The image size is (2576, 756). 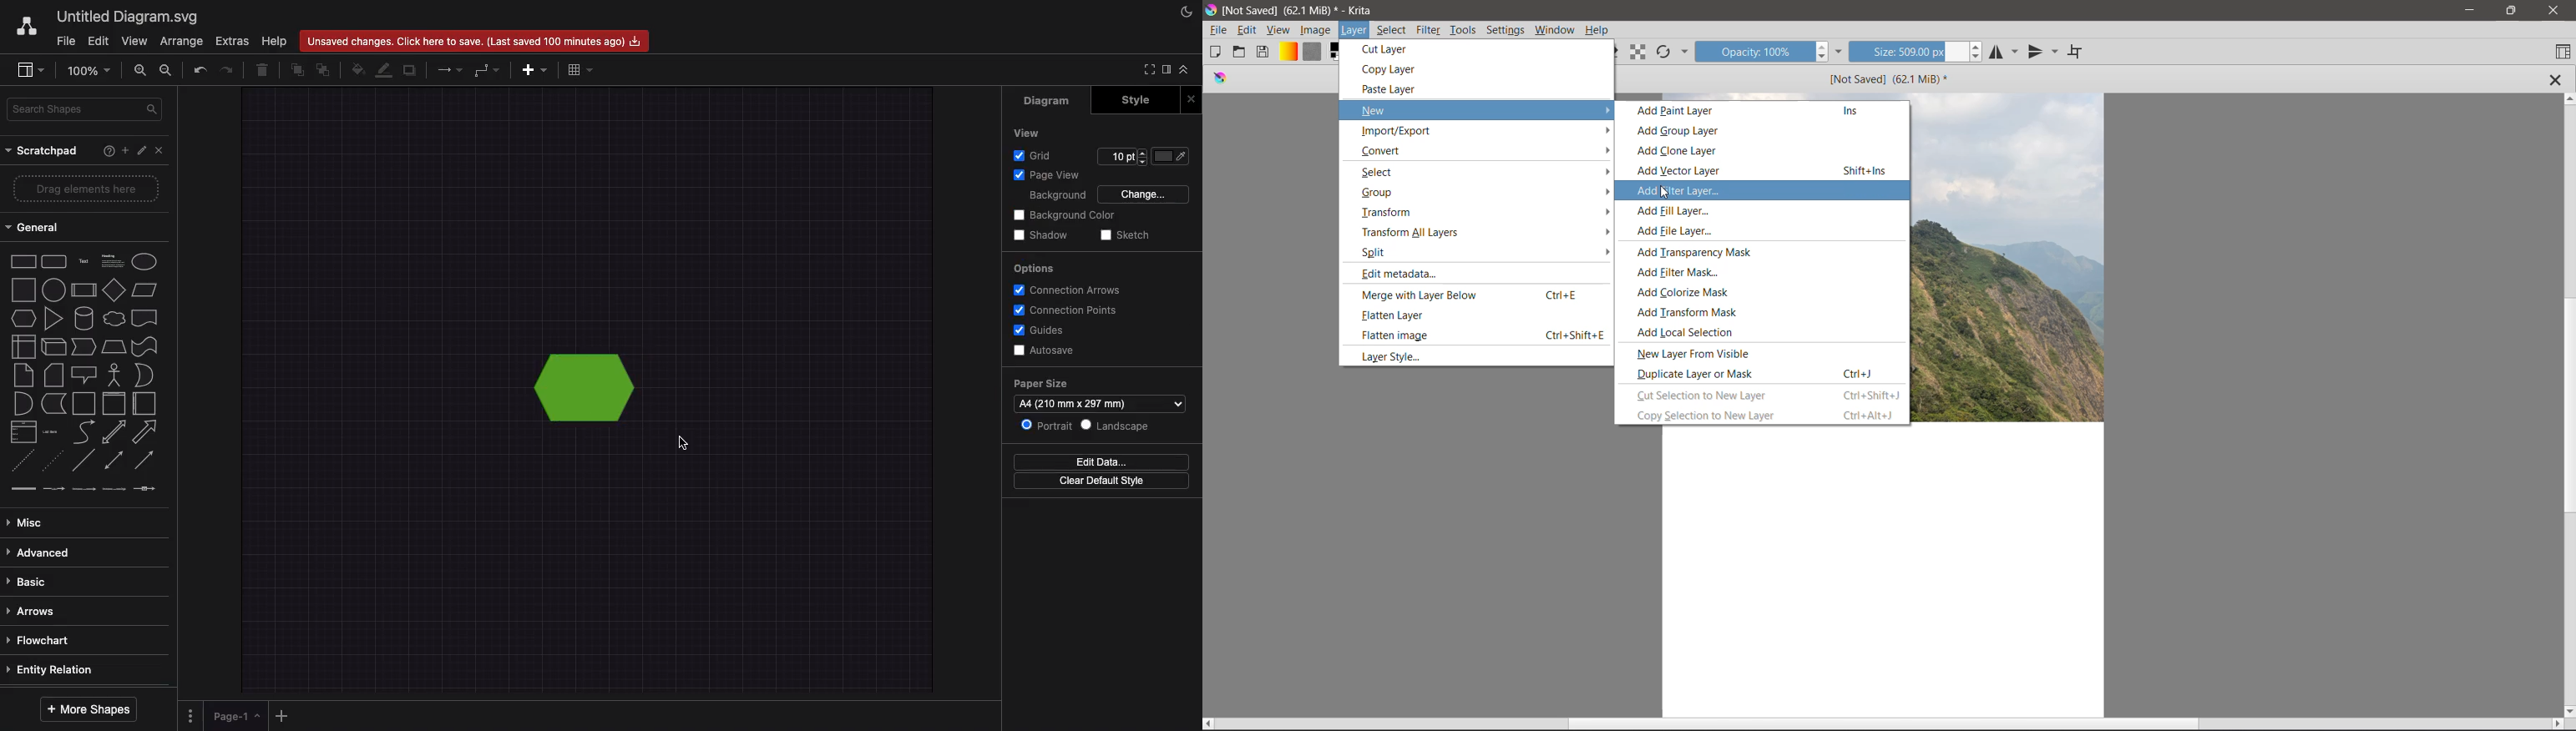 I want to click on Clear default style, so click(x=1099, y=481).